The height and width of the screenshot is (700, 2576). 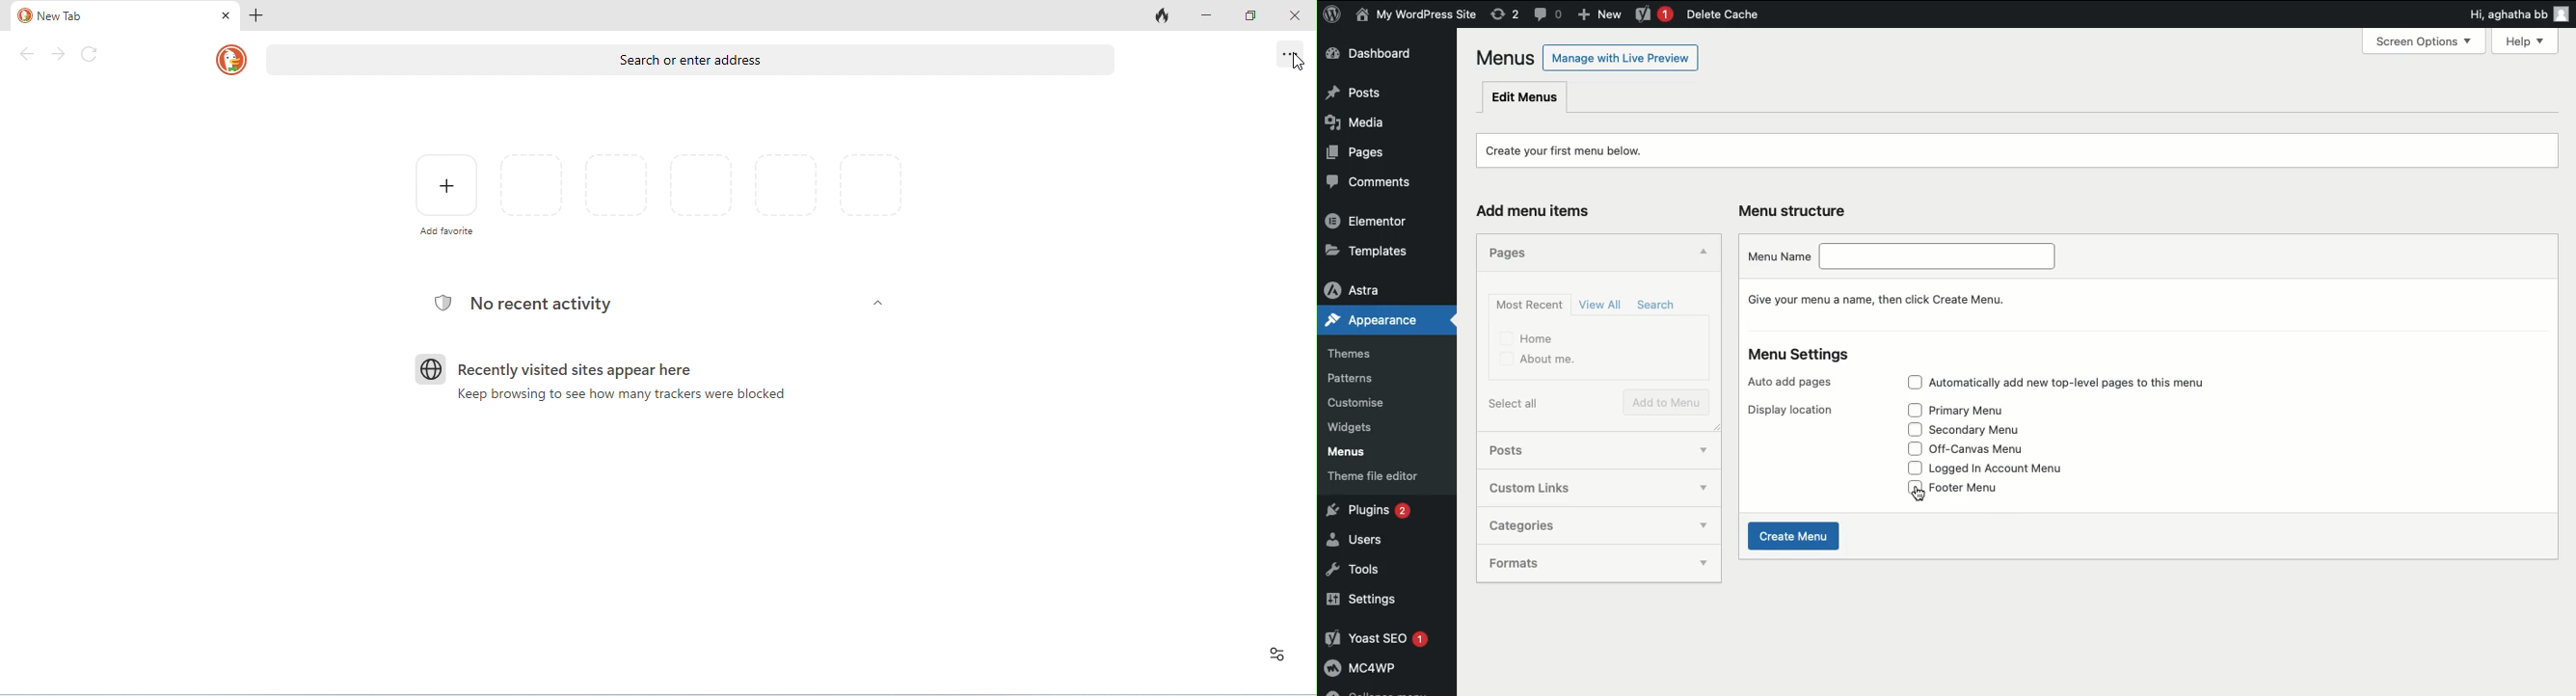 I want to click on add new tab, so click(x=260, y=16).